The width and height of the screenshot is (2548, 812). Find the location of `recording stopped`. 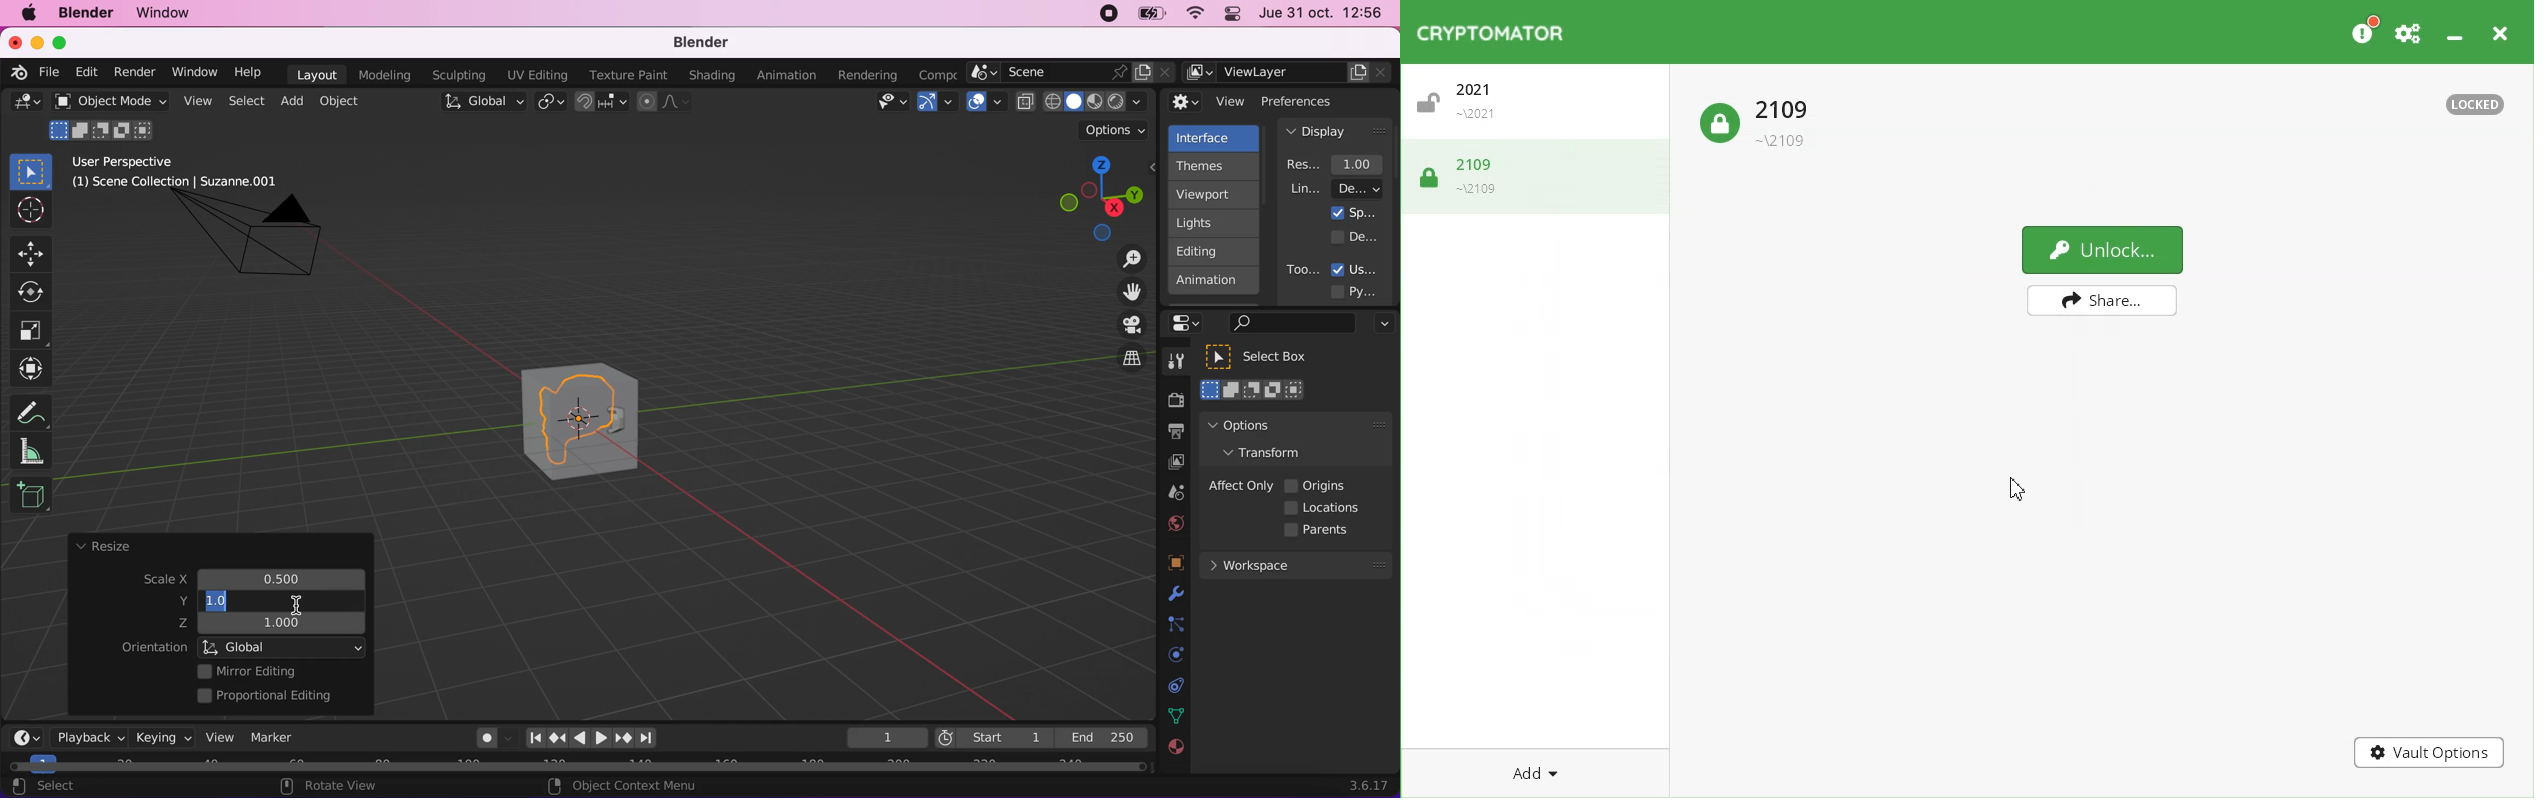

recording stopped is located at coordinates (1105, 15).